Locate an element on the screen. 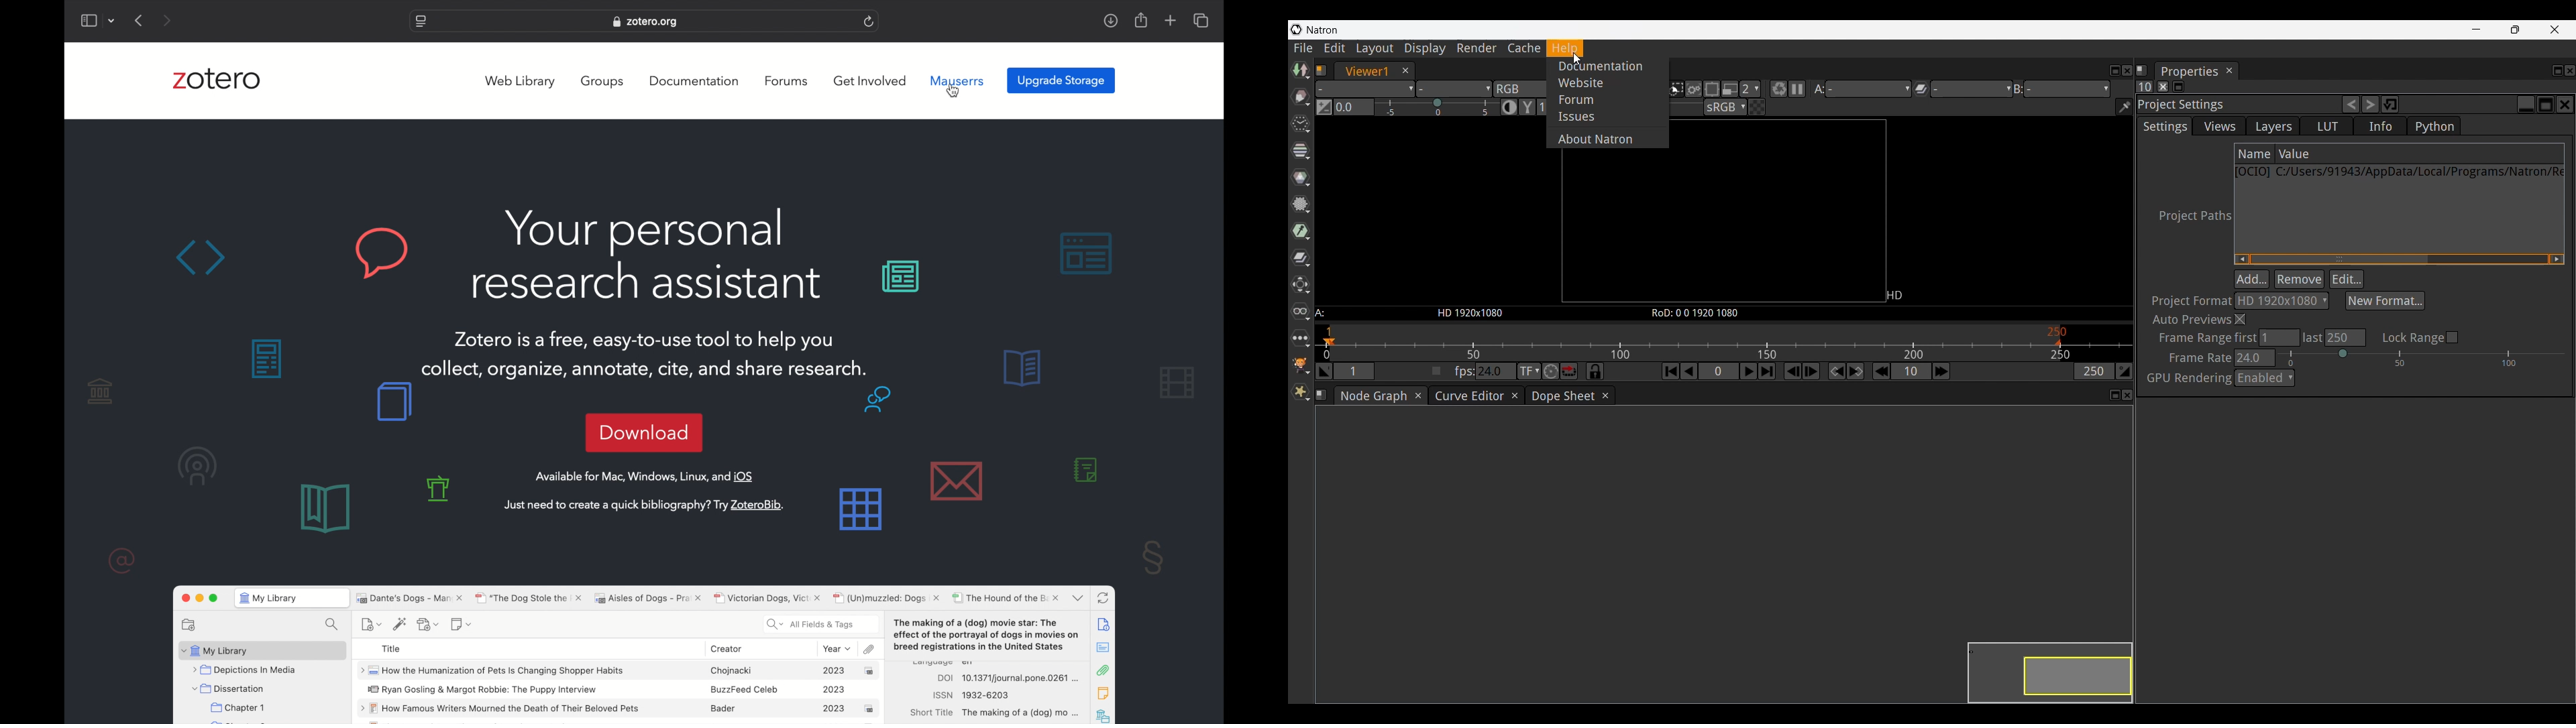  Layer is located at coordinates (1364, 89).